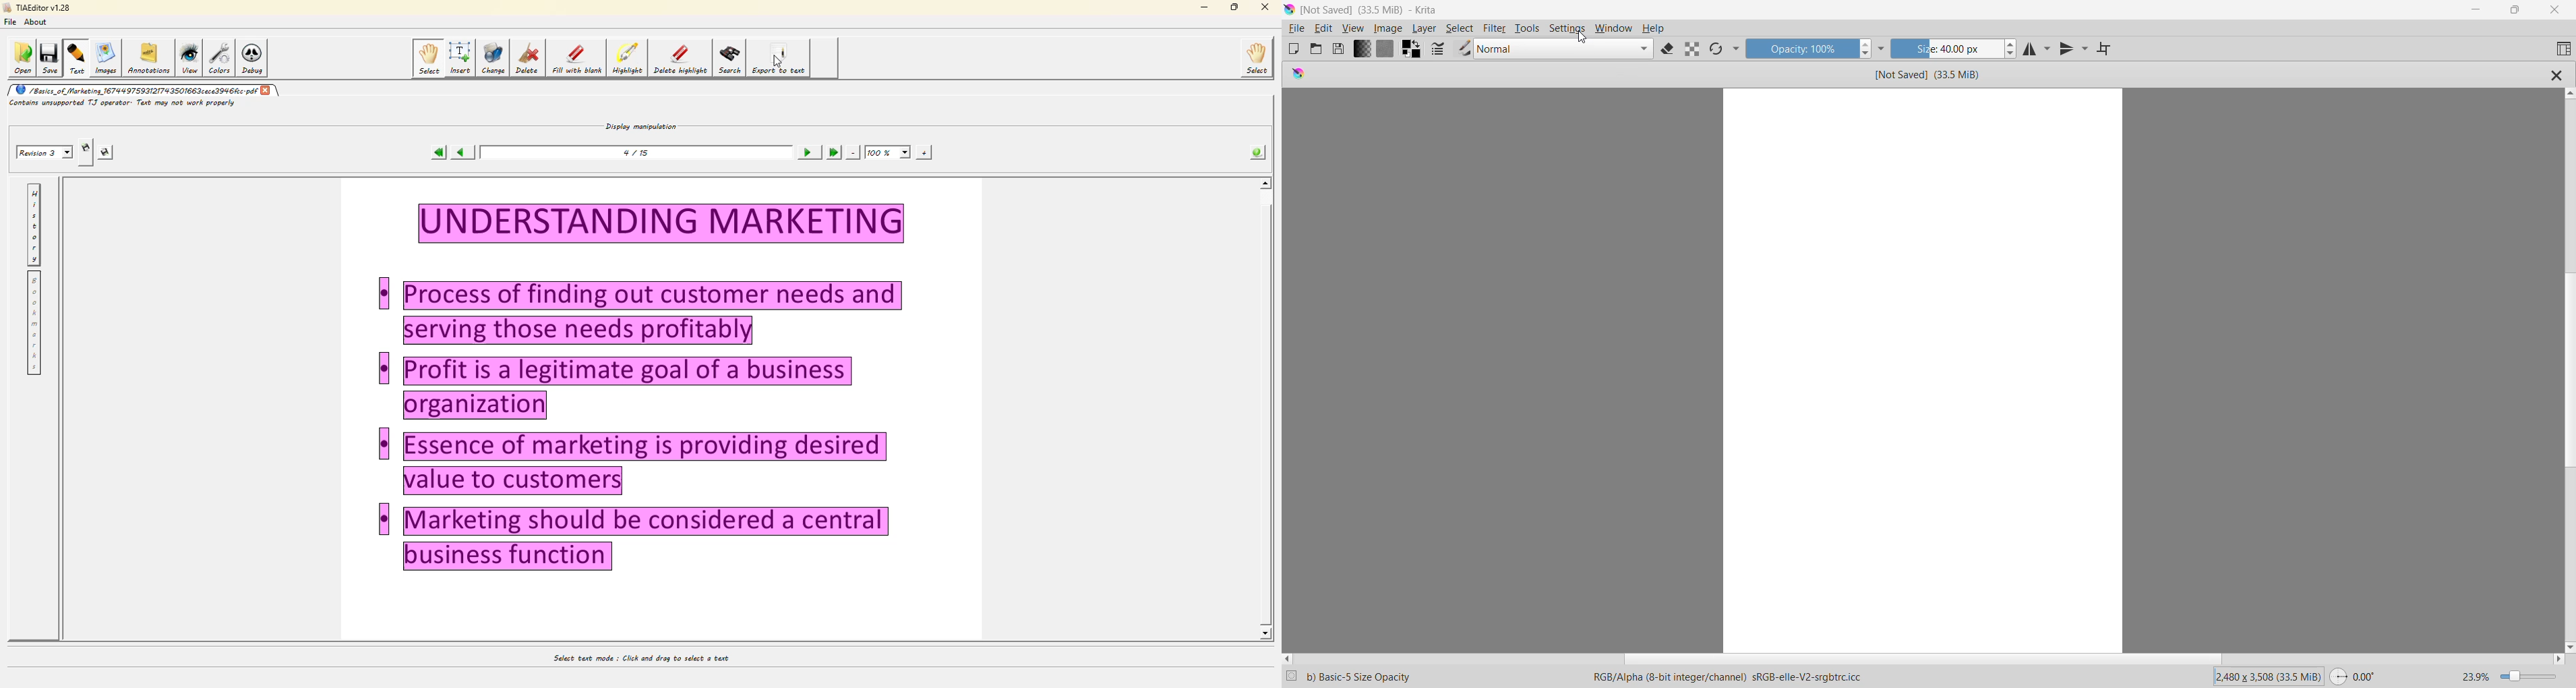 This screenshot has height=700, width=2576. What do you see at coordinates (1316, 49) in the screenshot?
I see `Open an Existing Document` at bounding box center [1316, 49].